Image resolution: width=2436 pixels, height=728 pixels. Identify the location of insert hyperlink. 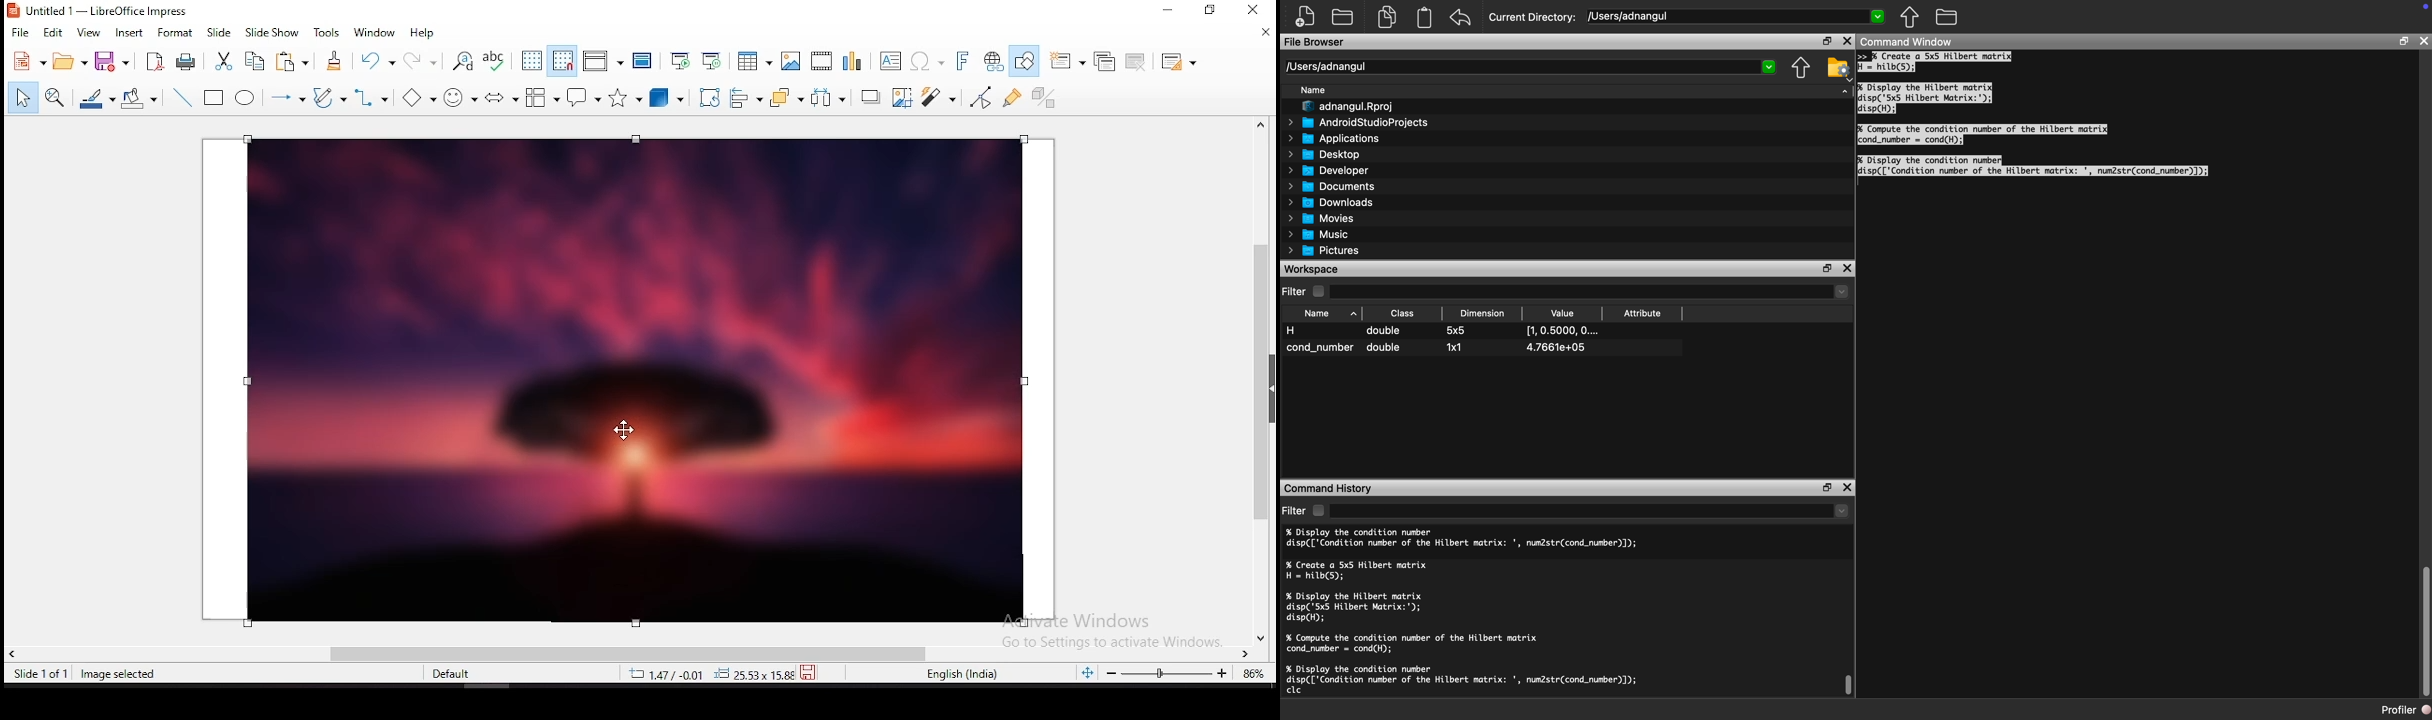
(996, 61).